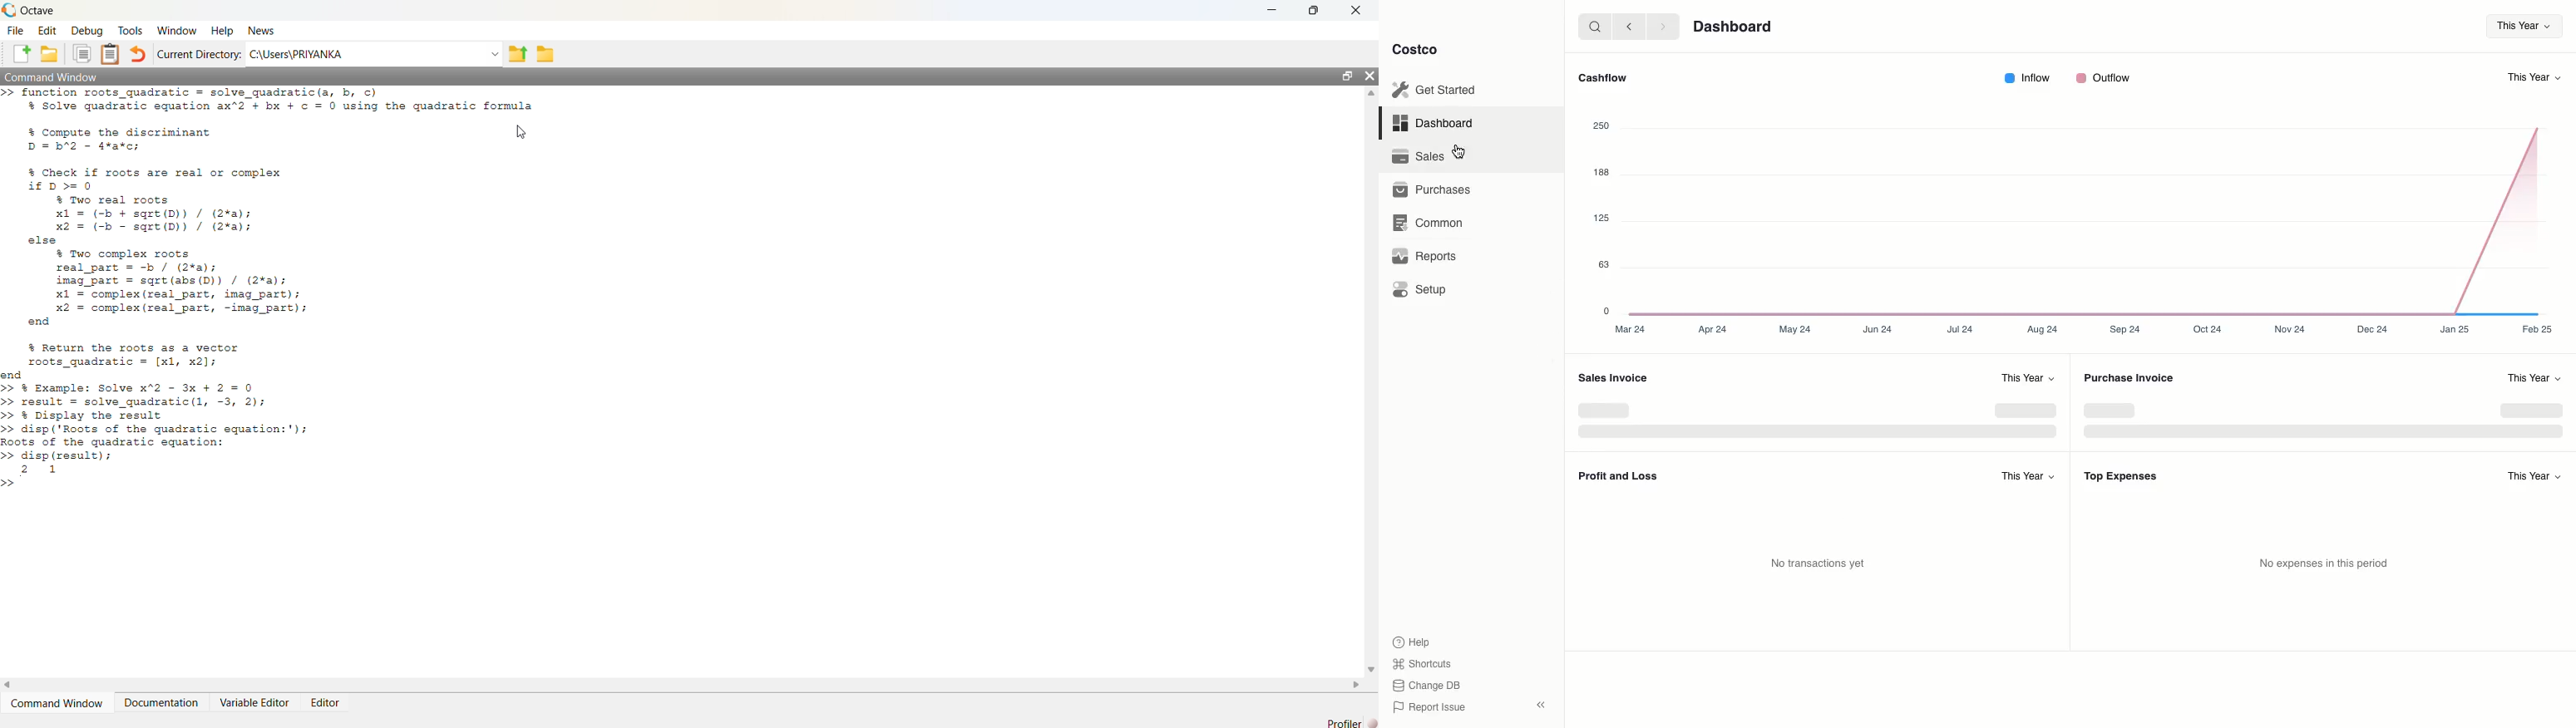  Describe the element at coordinates (1431, 191) in the screenshot. I see `Purchases` at that location.